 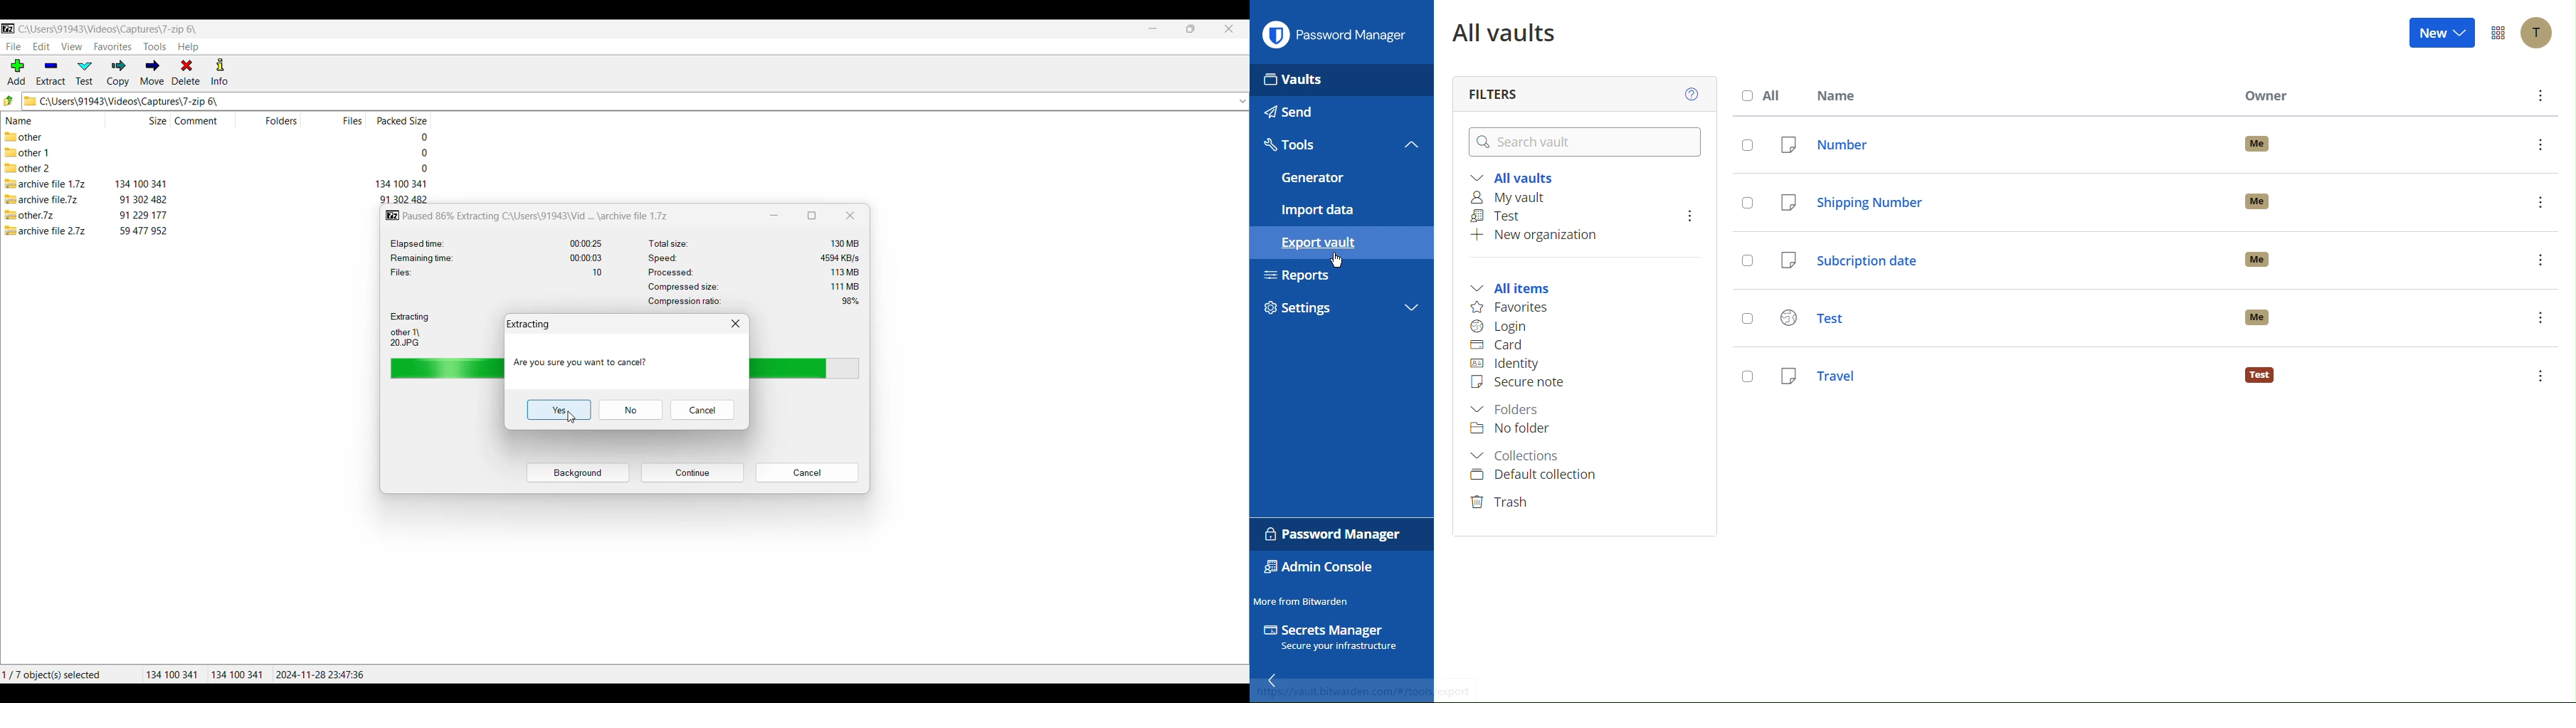 What do you see at coordinates (1501, 364) in the screenshot?
I see `Identity` at bounding box center [1501, 364].